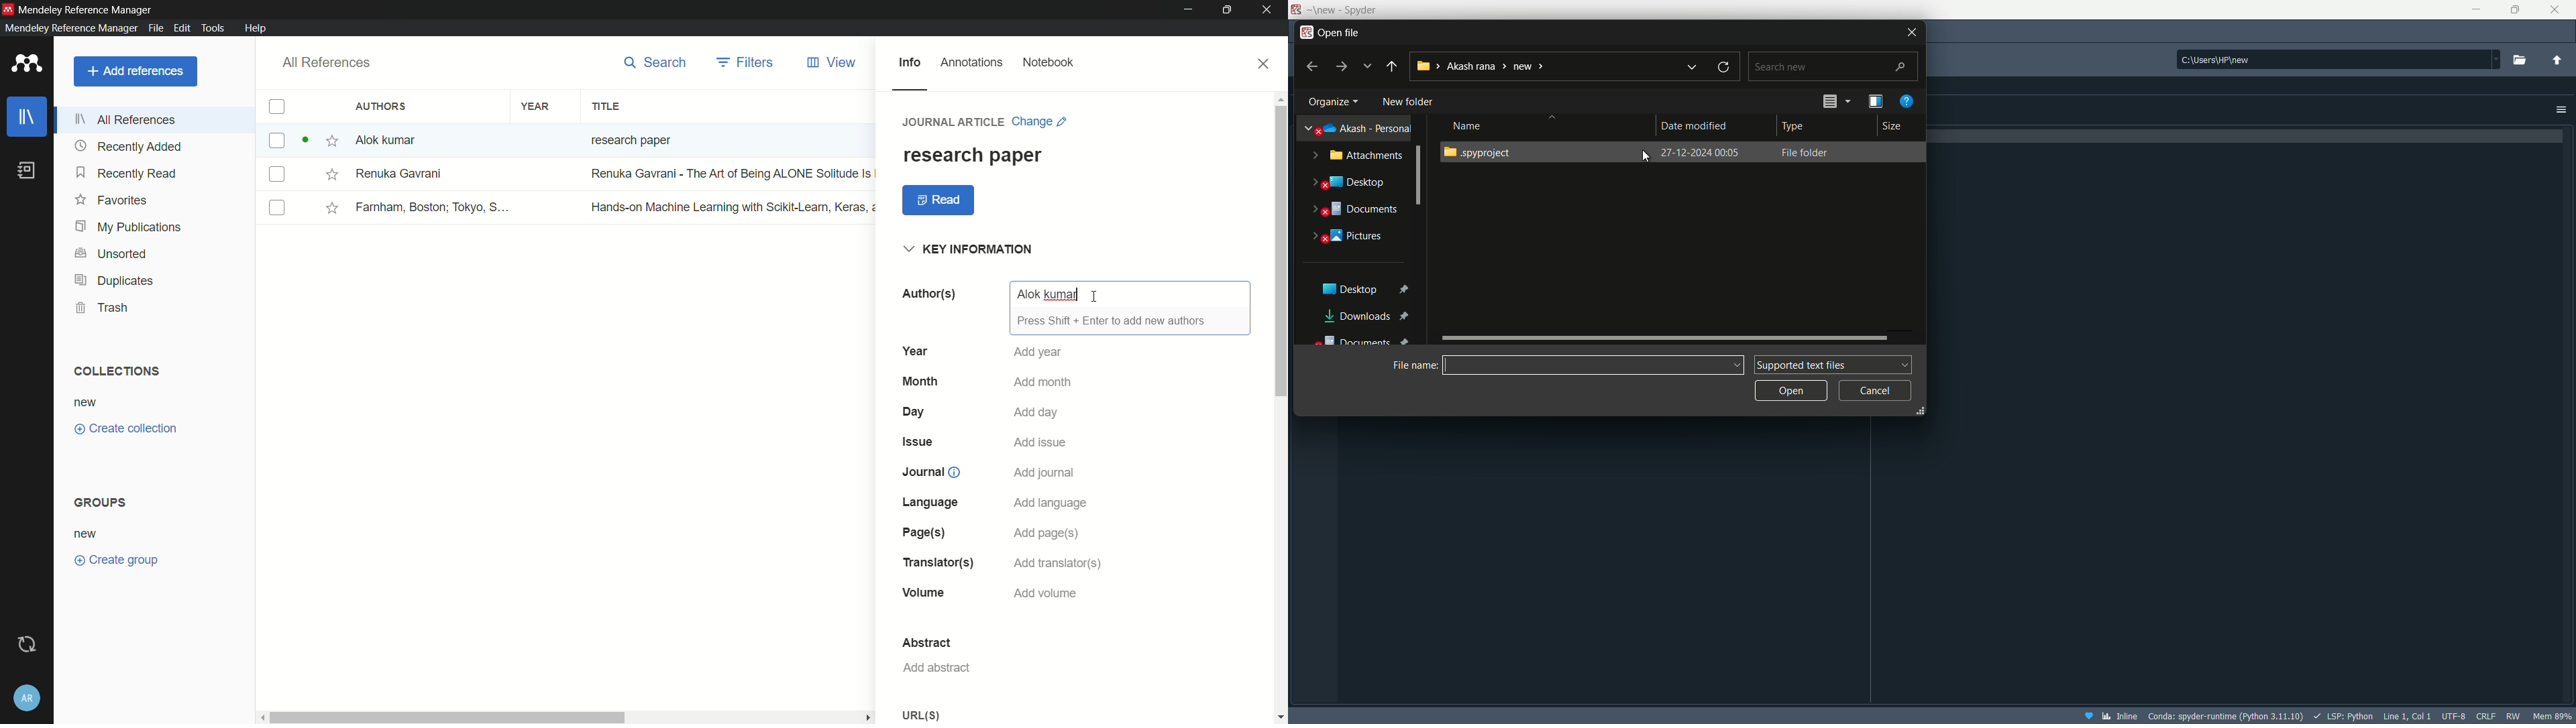  I want to click on search, so click(655, 62).